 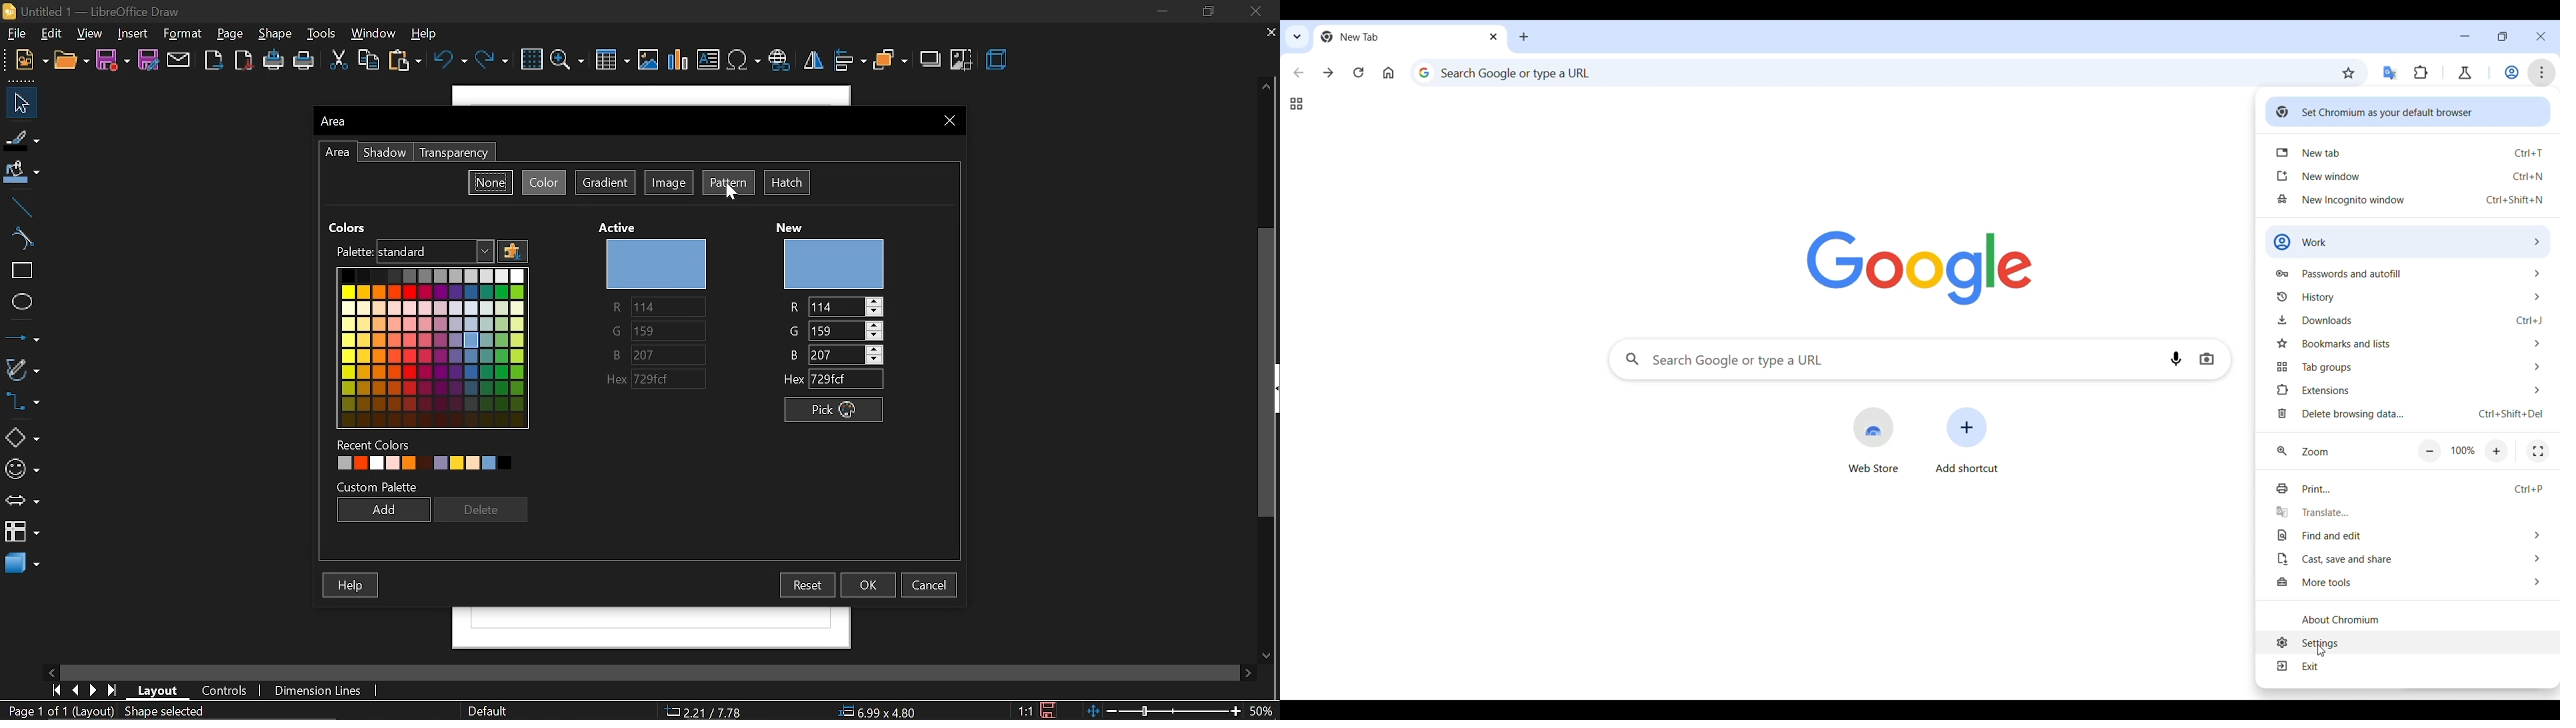 I want to click on save as, so click(x=148, y=60).